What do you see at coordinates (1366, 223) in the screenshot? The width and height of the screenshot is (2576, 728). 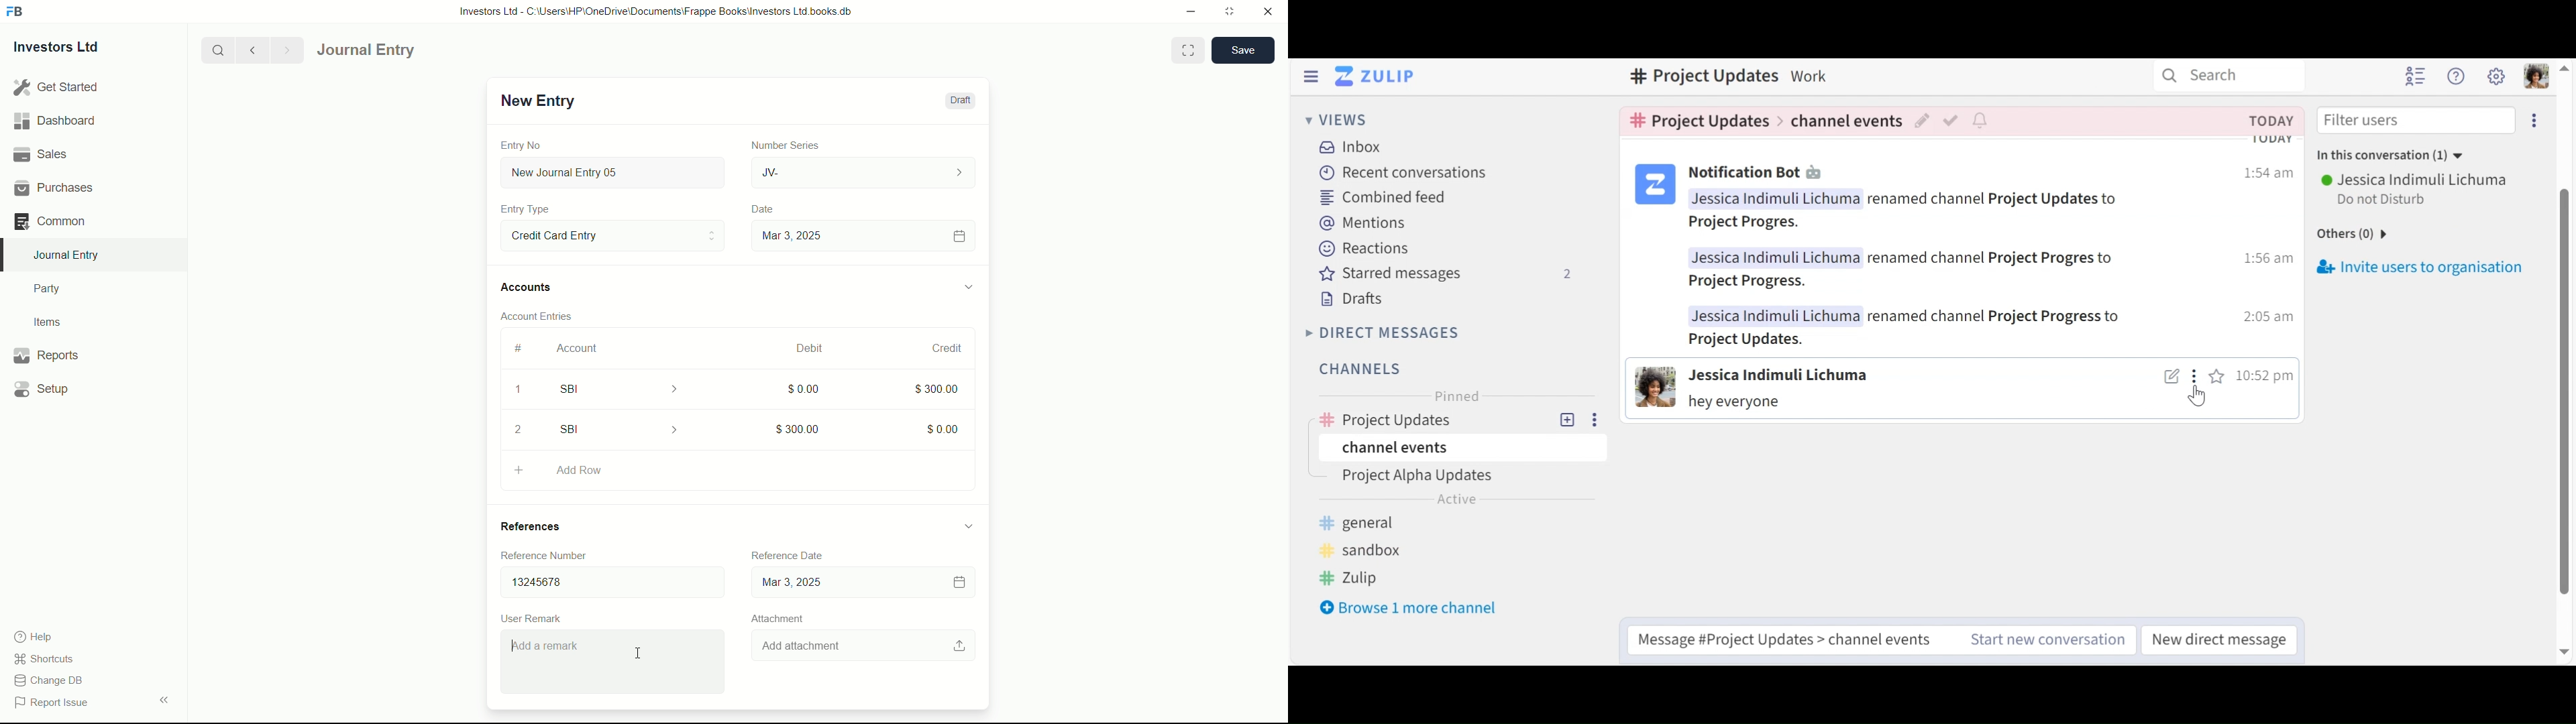 I see `Mentions` at bounding box center [1366, 223].